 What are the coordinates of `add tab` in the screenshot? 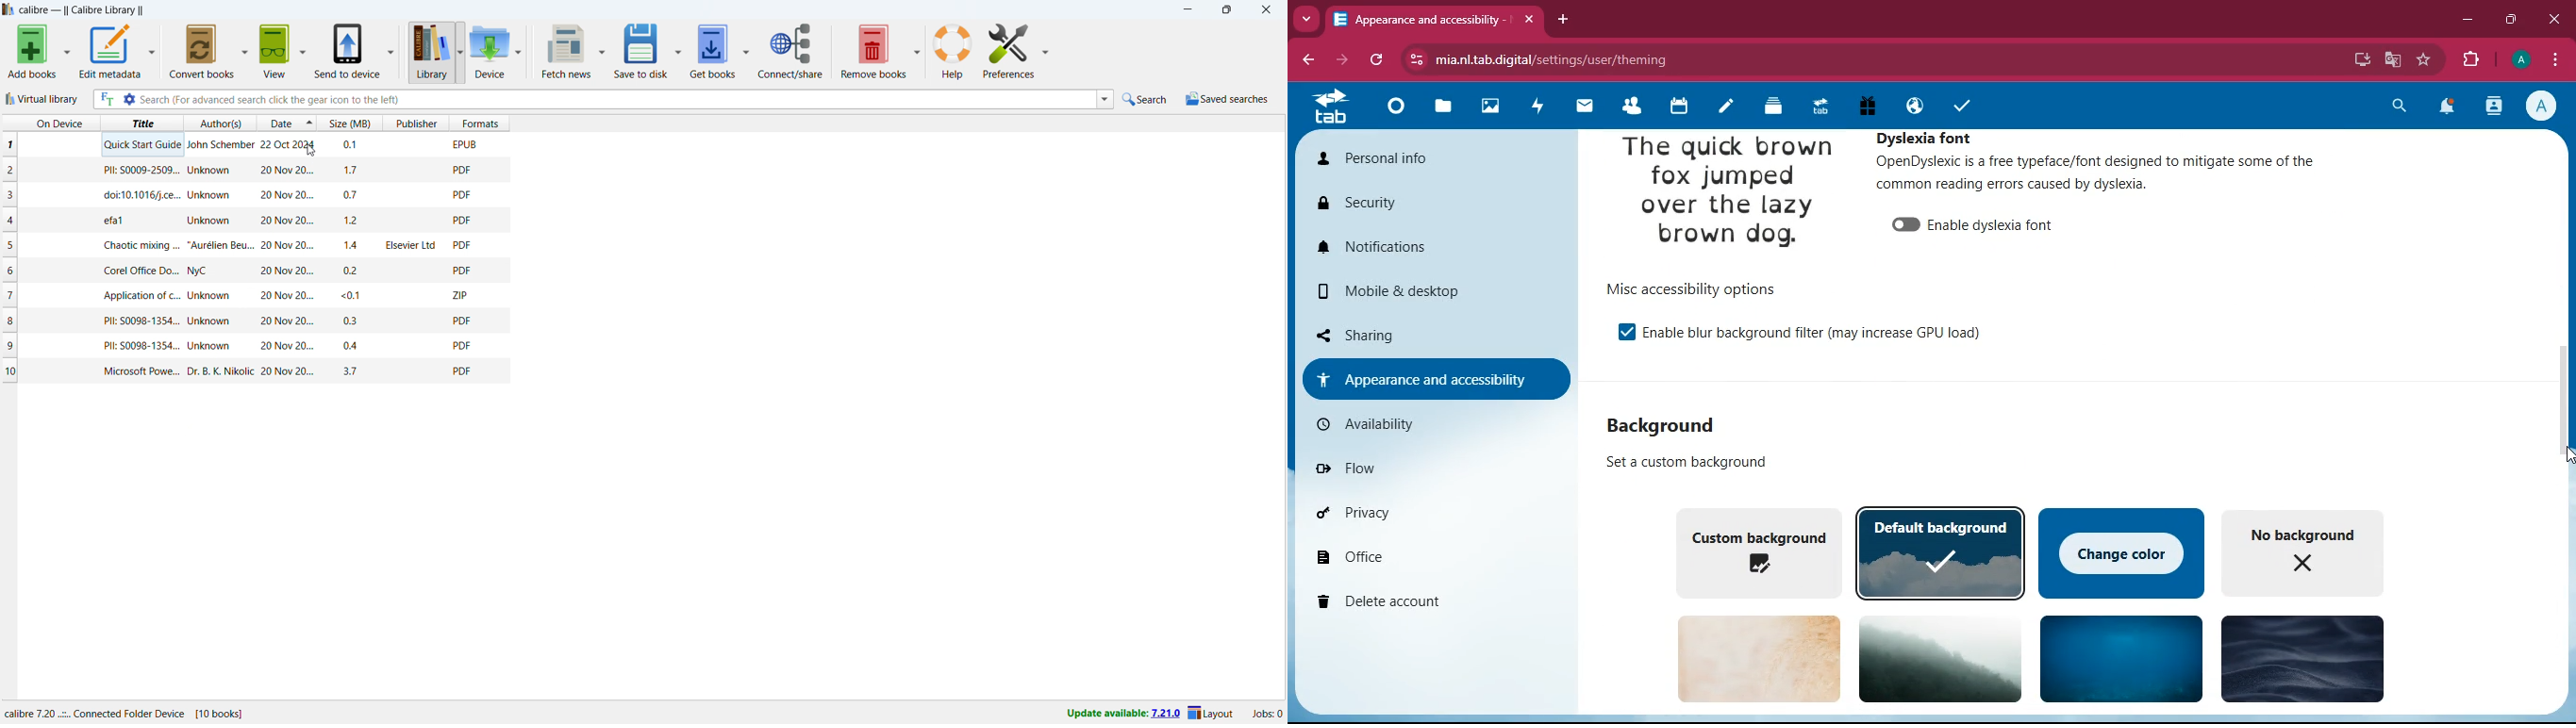 It's located at (1566, 20).